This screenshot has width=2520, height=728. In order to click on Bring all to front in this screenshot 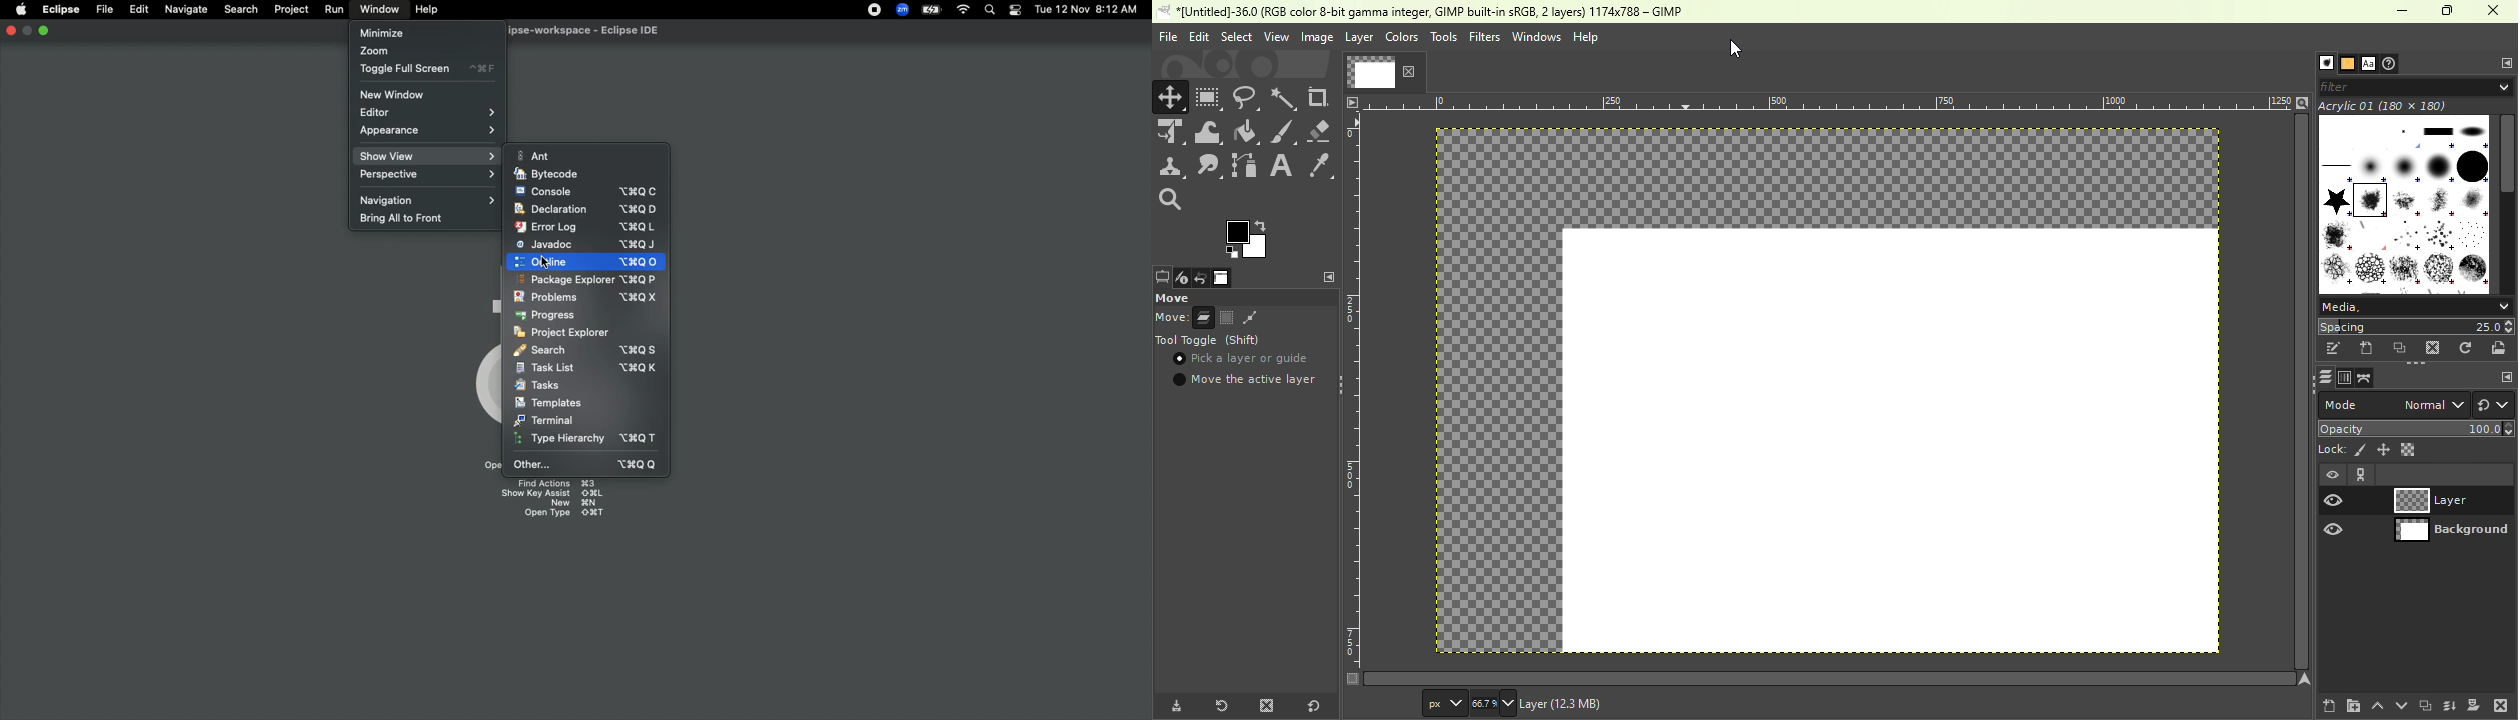, I will do `click(406, 220)`.